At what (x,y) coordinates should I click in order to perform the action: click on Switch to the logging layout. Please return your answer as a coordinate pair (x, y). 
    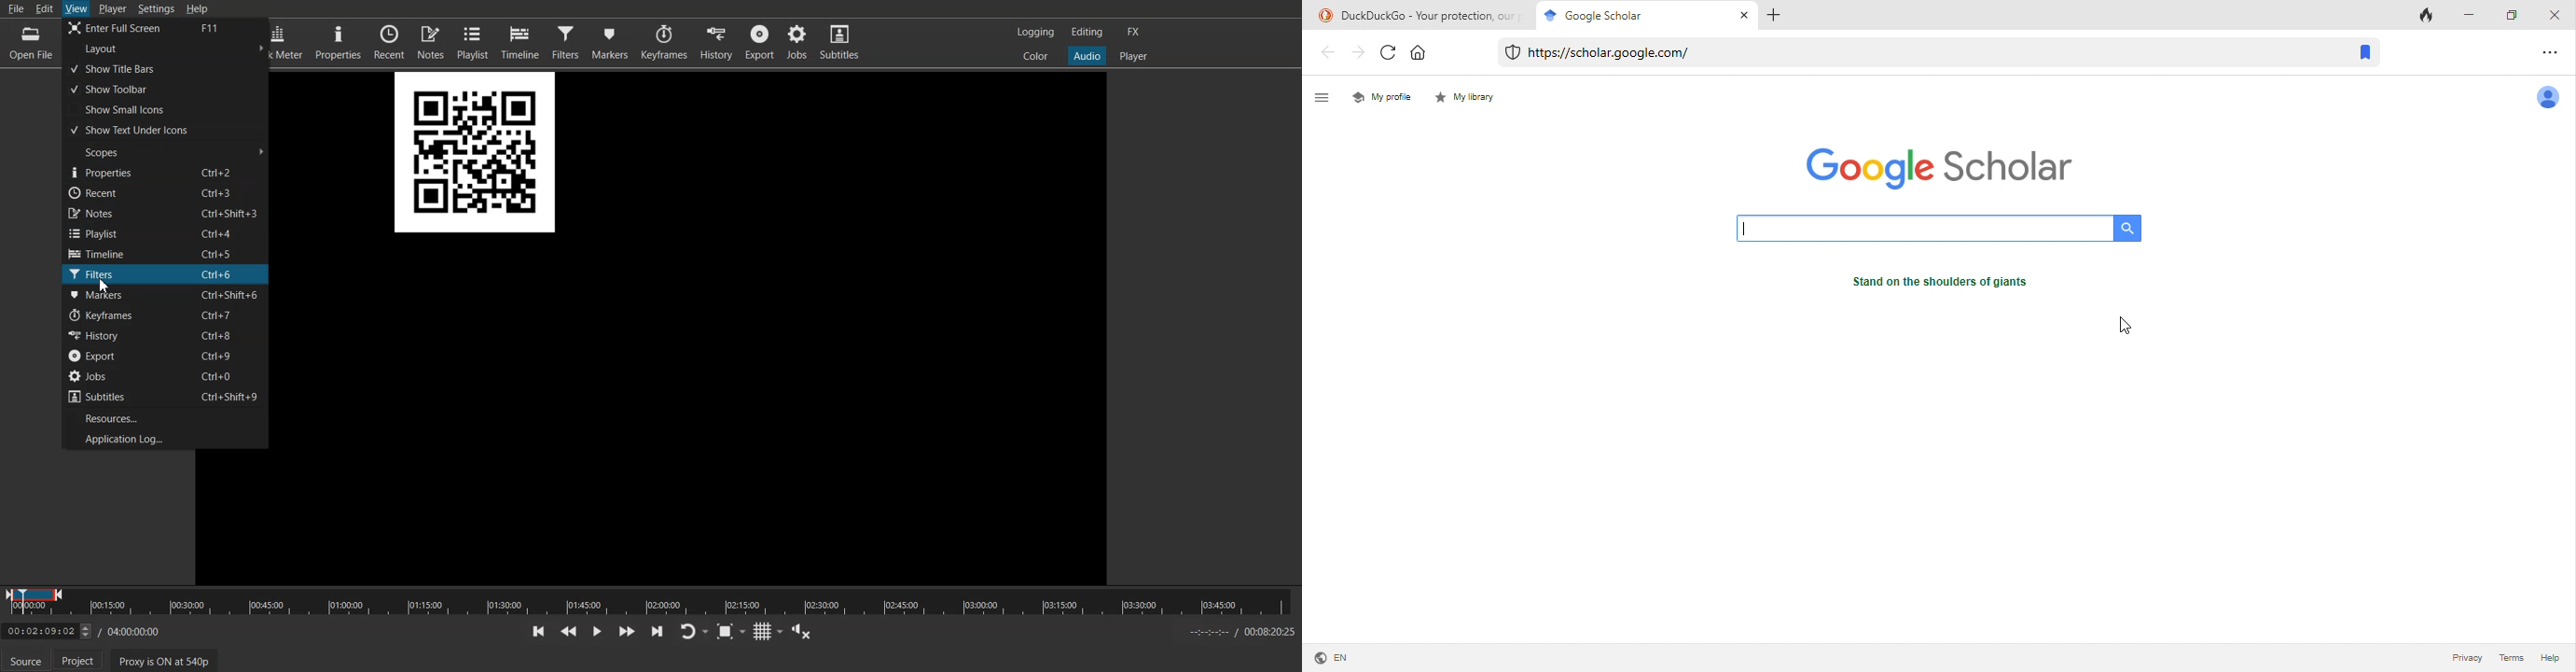
    Looking at the image, I should click on (1036, 33).